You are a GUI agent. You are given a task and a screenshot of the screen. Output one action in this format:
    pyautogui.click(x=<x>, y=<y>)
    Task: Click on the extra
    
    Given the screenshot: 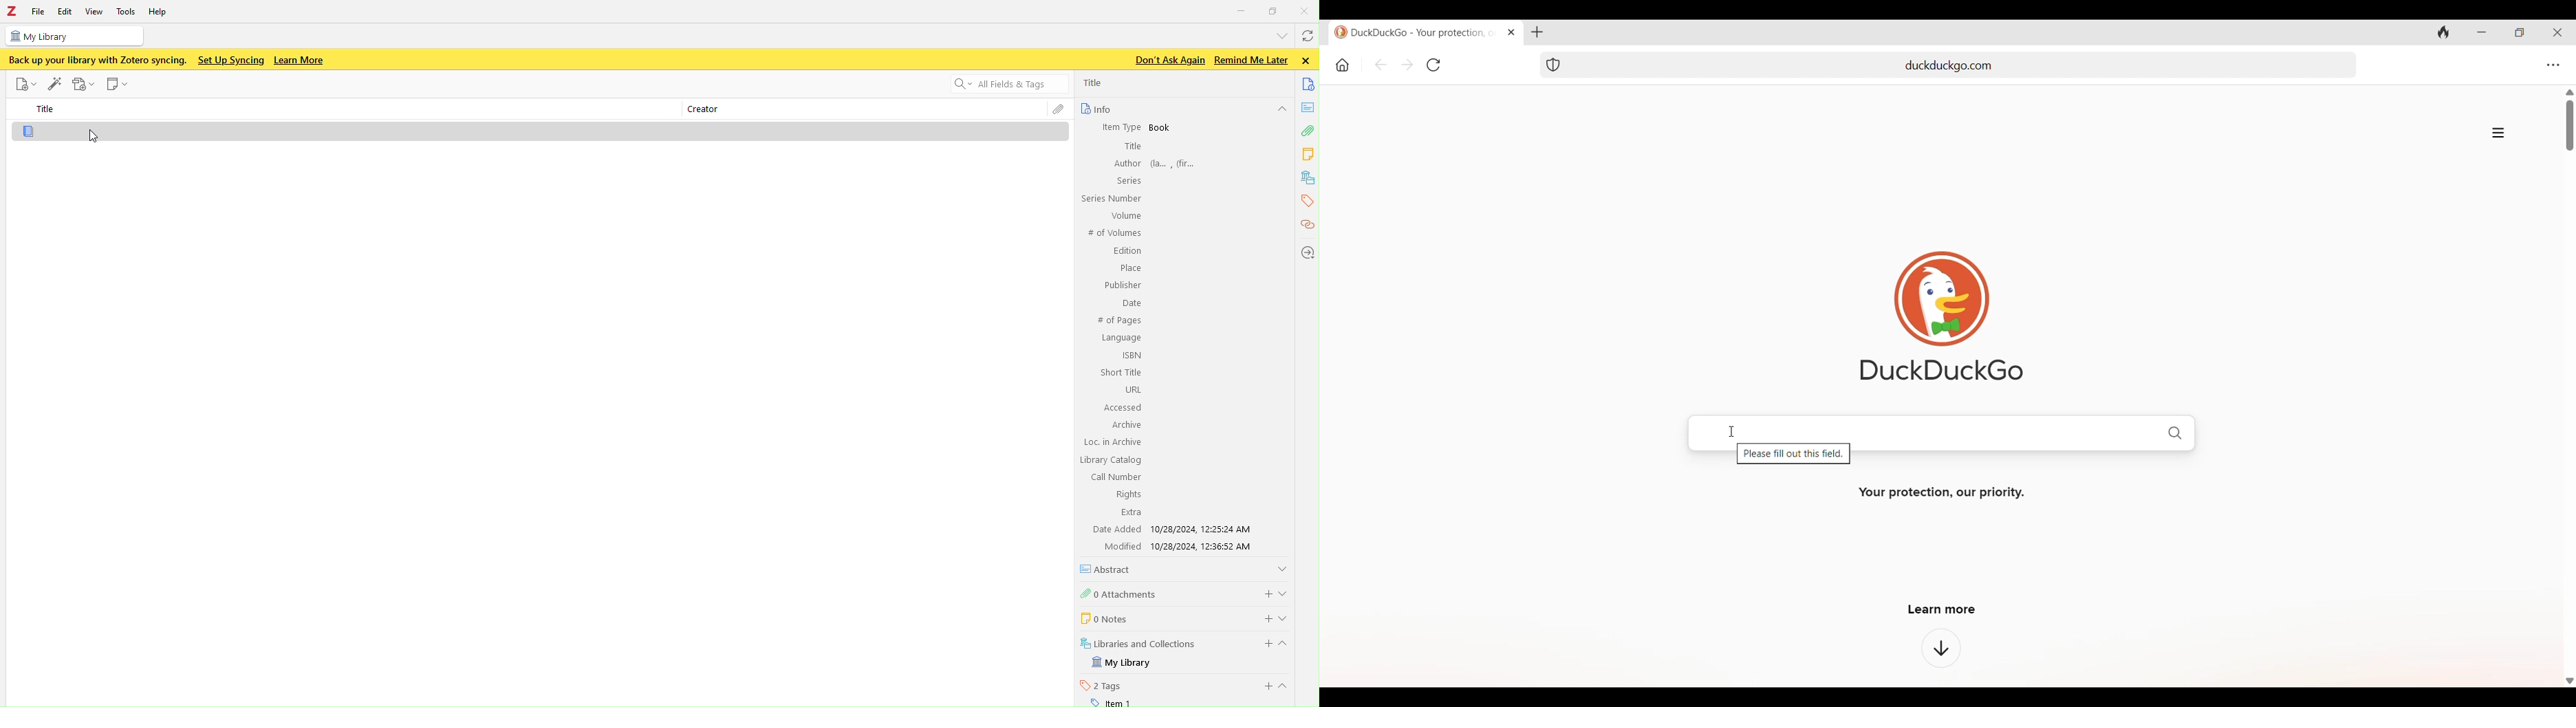 What is the action you would take?
    pyautogui.click(x=1131, y=513)
    